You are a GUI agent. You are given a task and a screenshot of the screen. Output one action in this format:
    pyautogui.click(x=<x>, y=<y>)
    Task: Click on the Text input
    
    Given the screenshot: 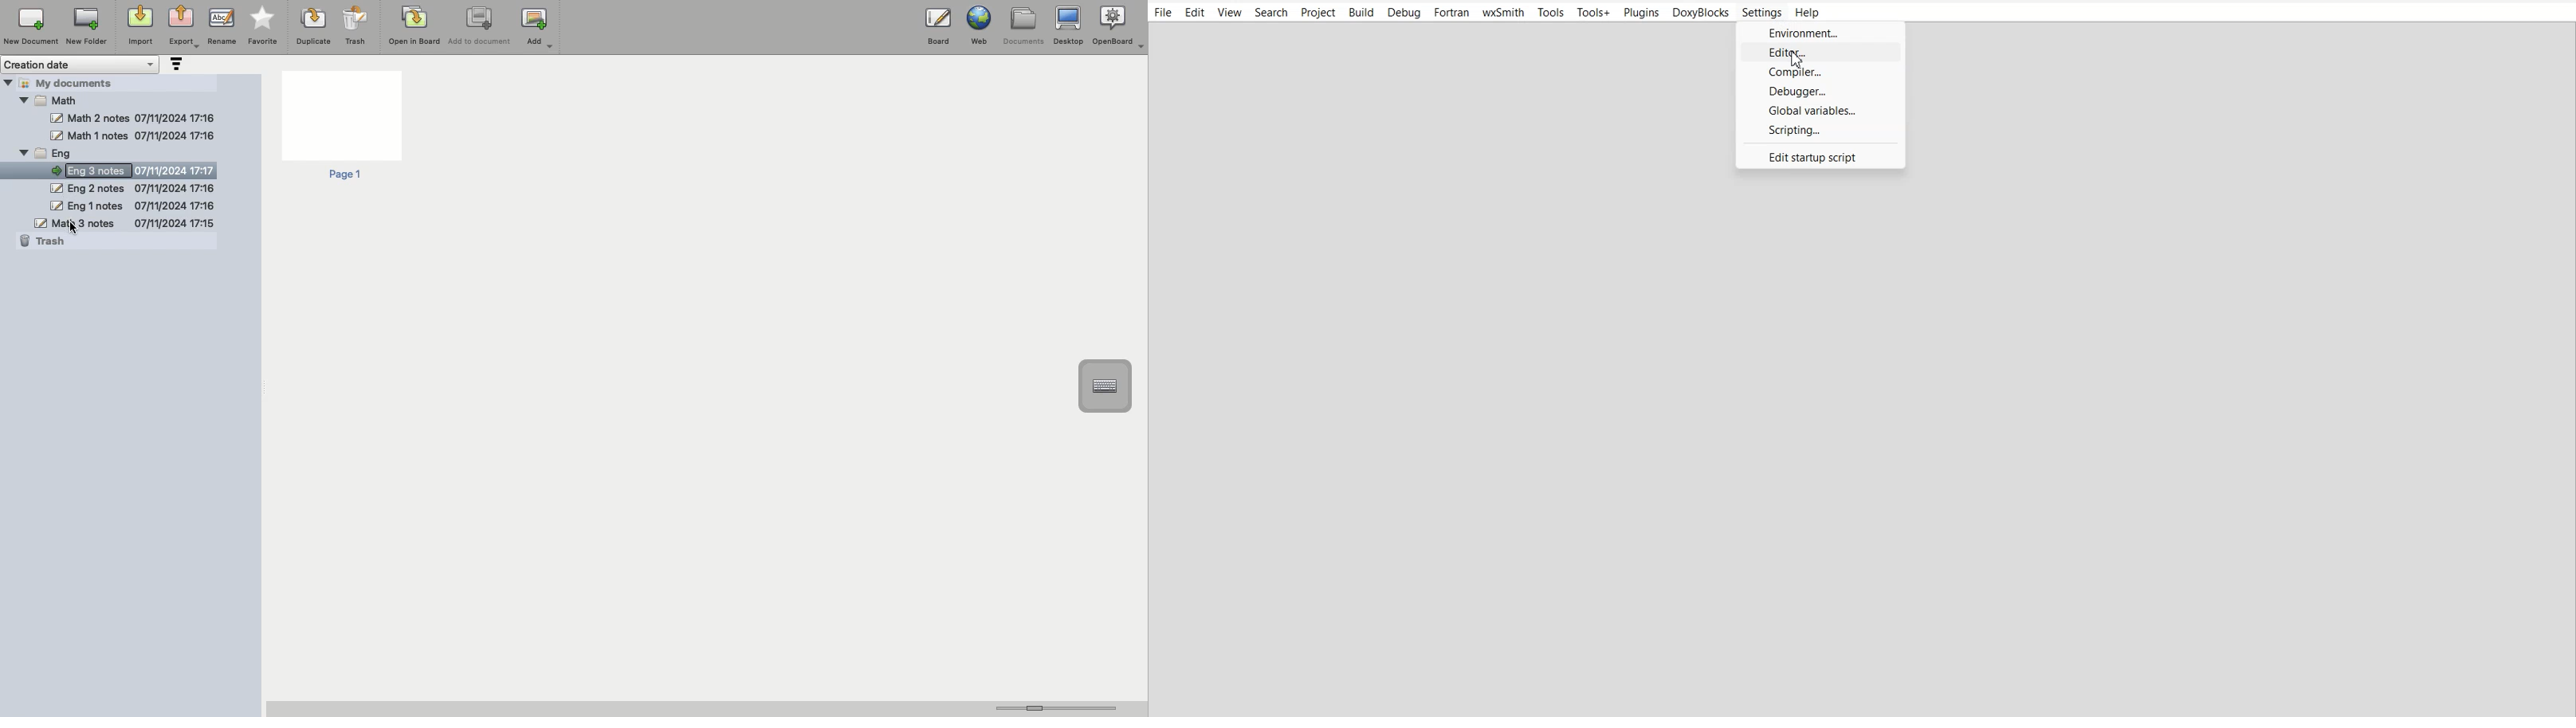 What is the action you would take?
    pyautogui.click(x=1104, y=386)
    